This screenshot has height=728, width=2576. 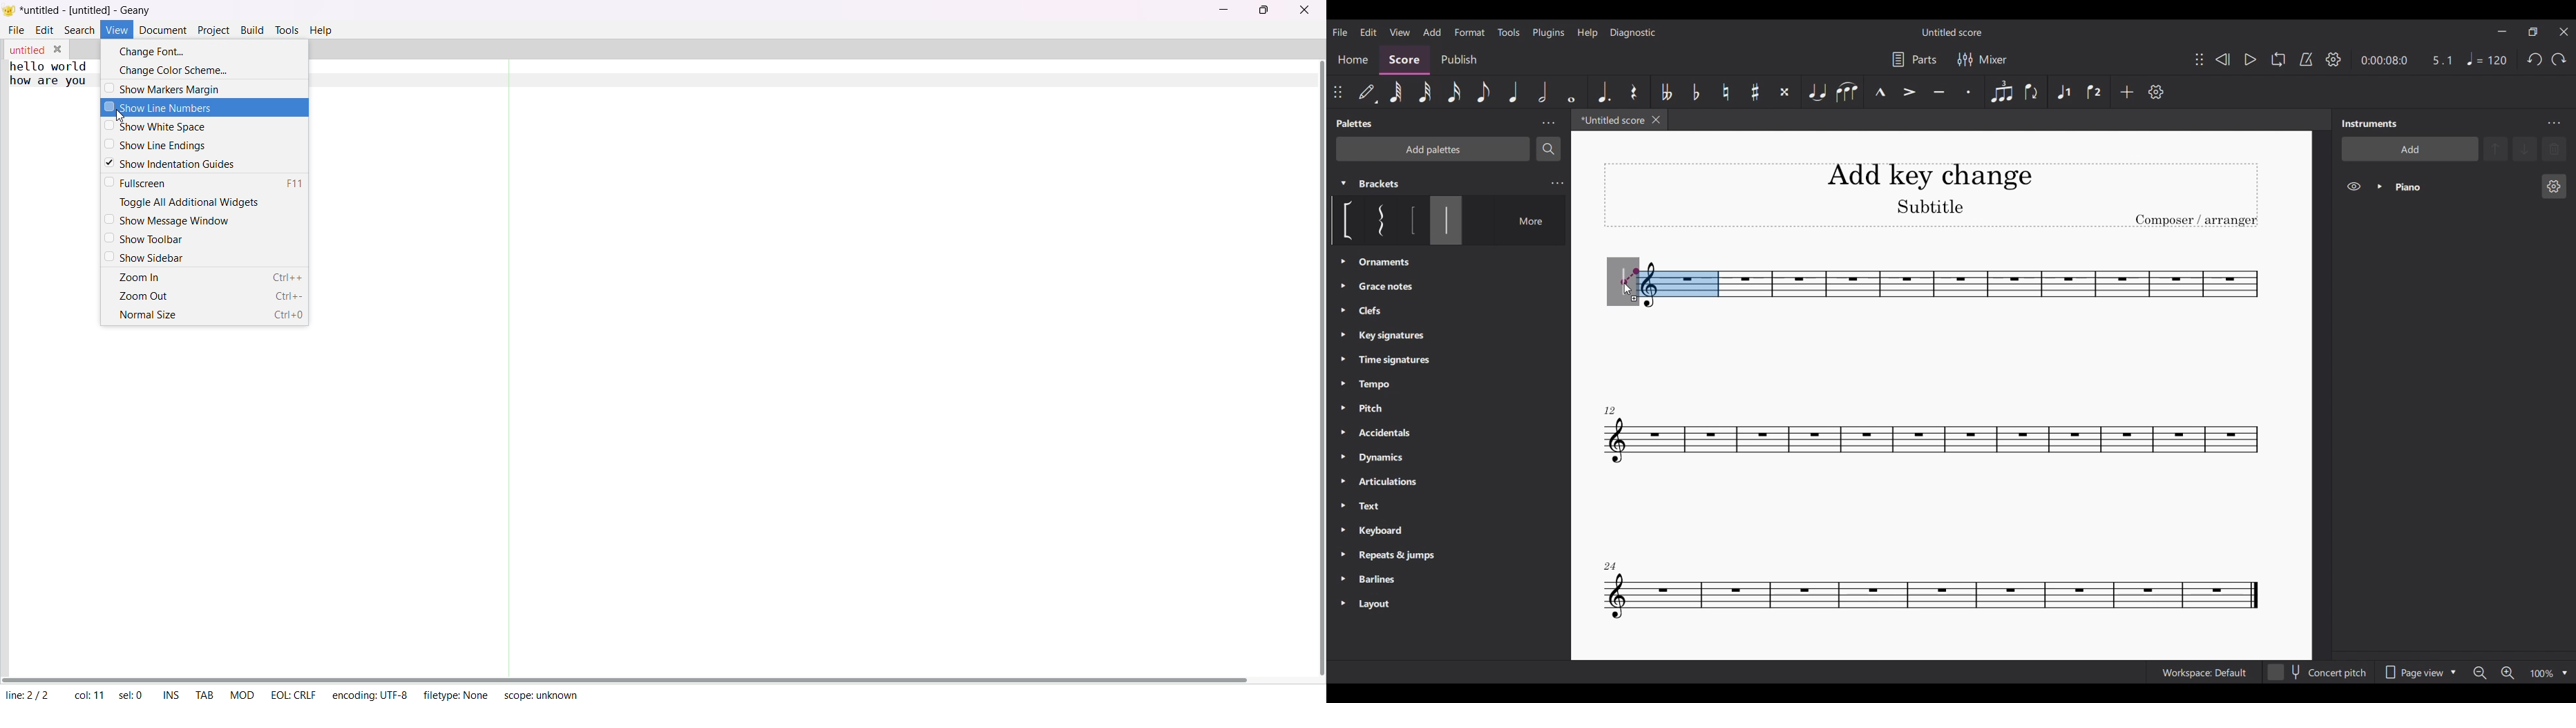 I want to click on Title, sub-title, and composer name, so click(x=1931, y=195).